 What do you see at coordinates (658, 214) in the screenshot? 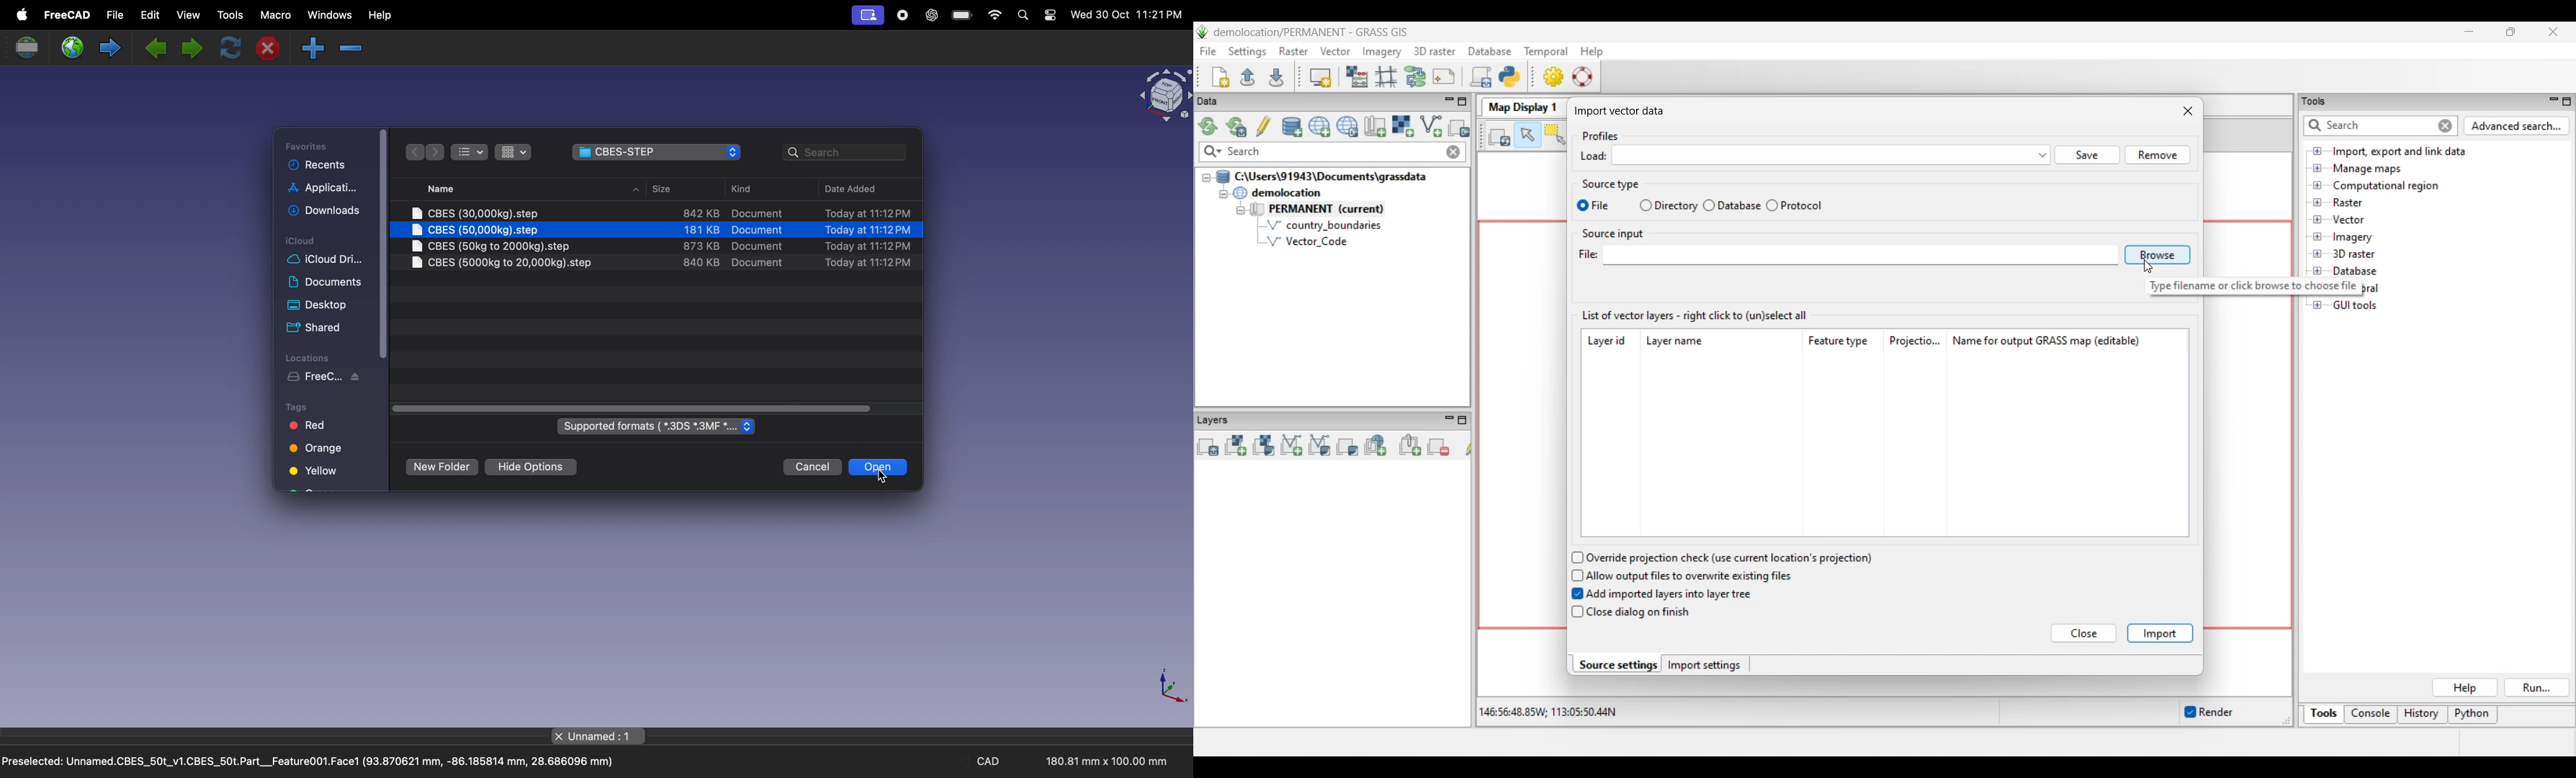
I see `step file 1` at bounding box center [658, 214].